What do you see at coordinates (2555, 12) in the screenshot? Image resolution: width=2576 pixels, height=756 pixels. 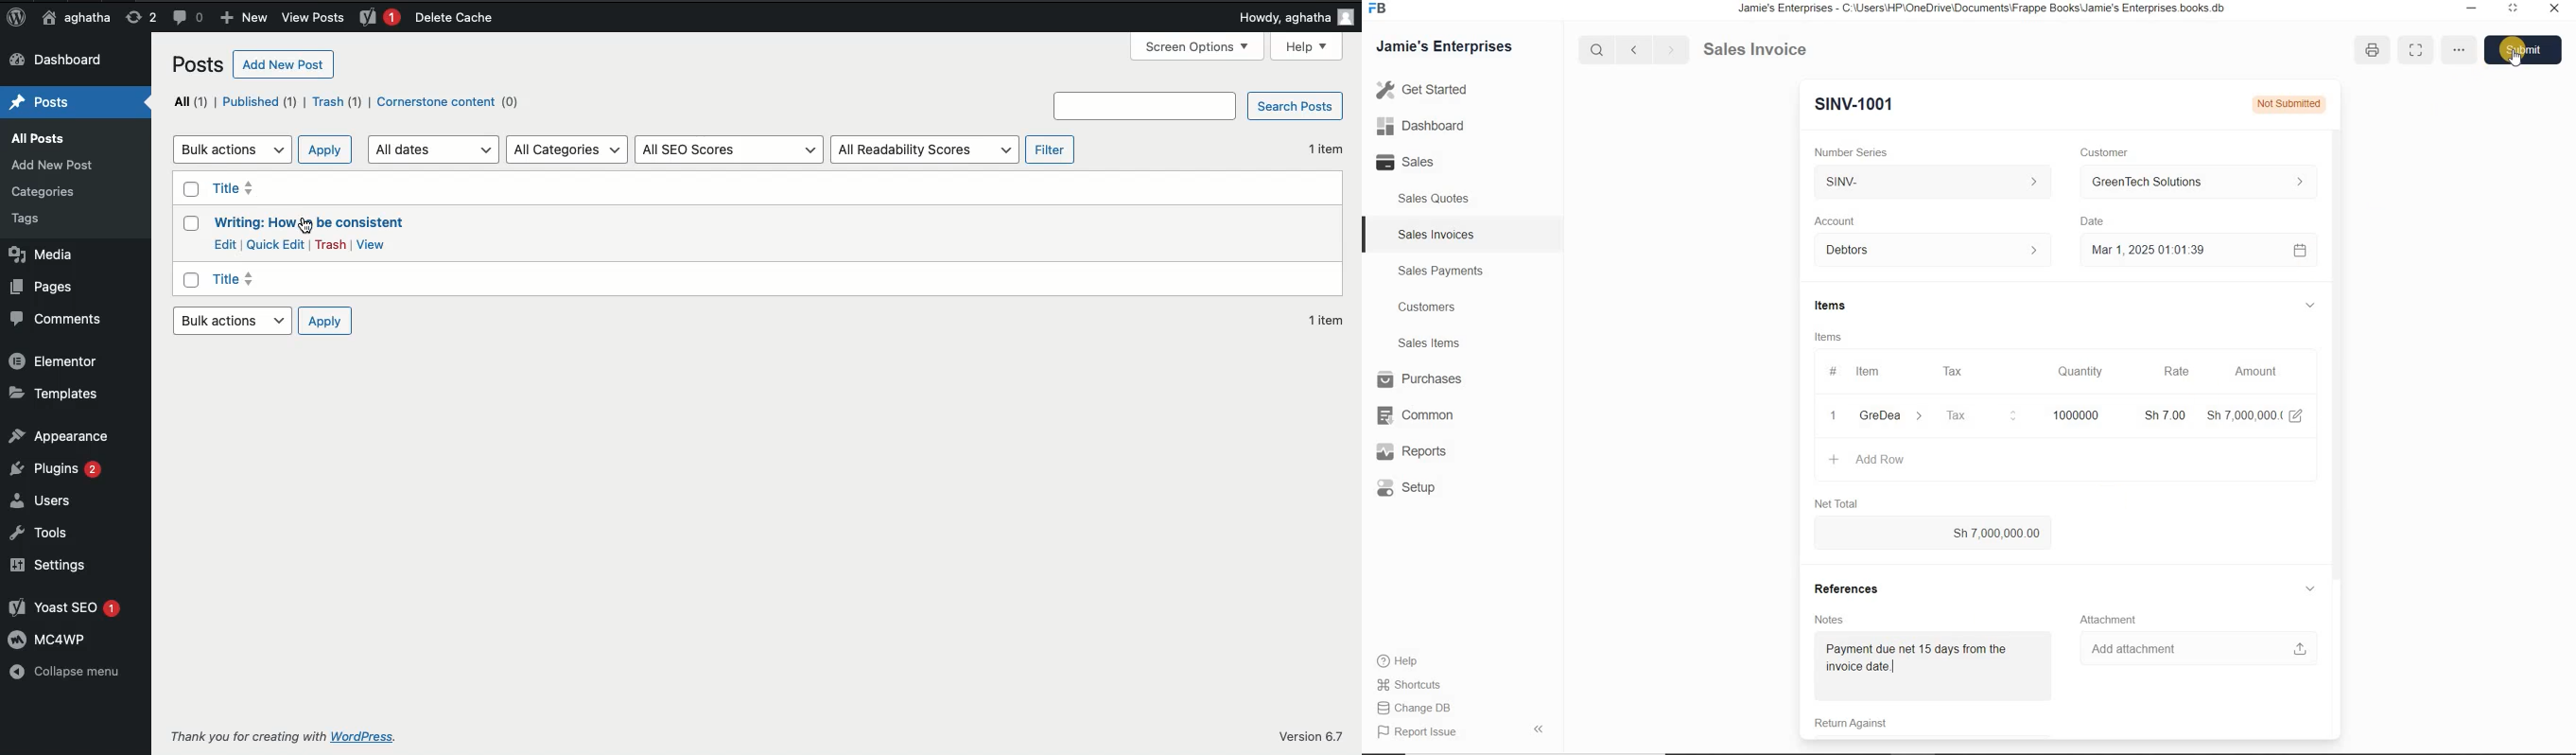 I see `close` at bounding box center [2555, 12].